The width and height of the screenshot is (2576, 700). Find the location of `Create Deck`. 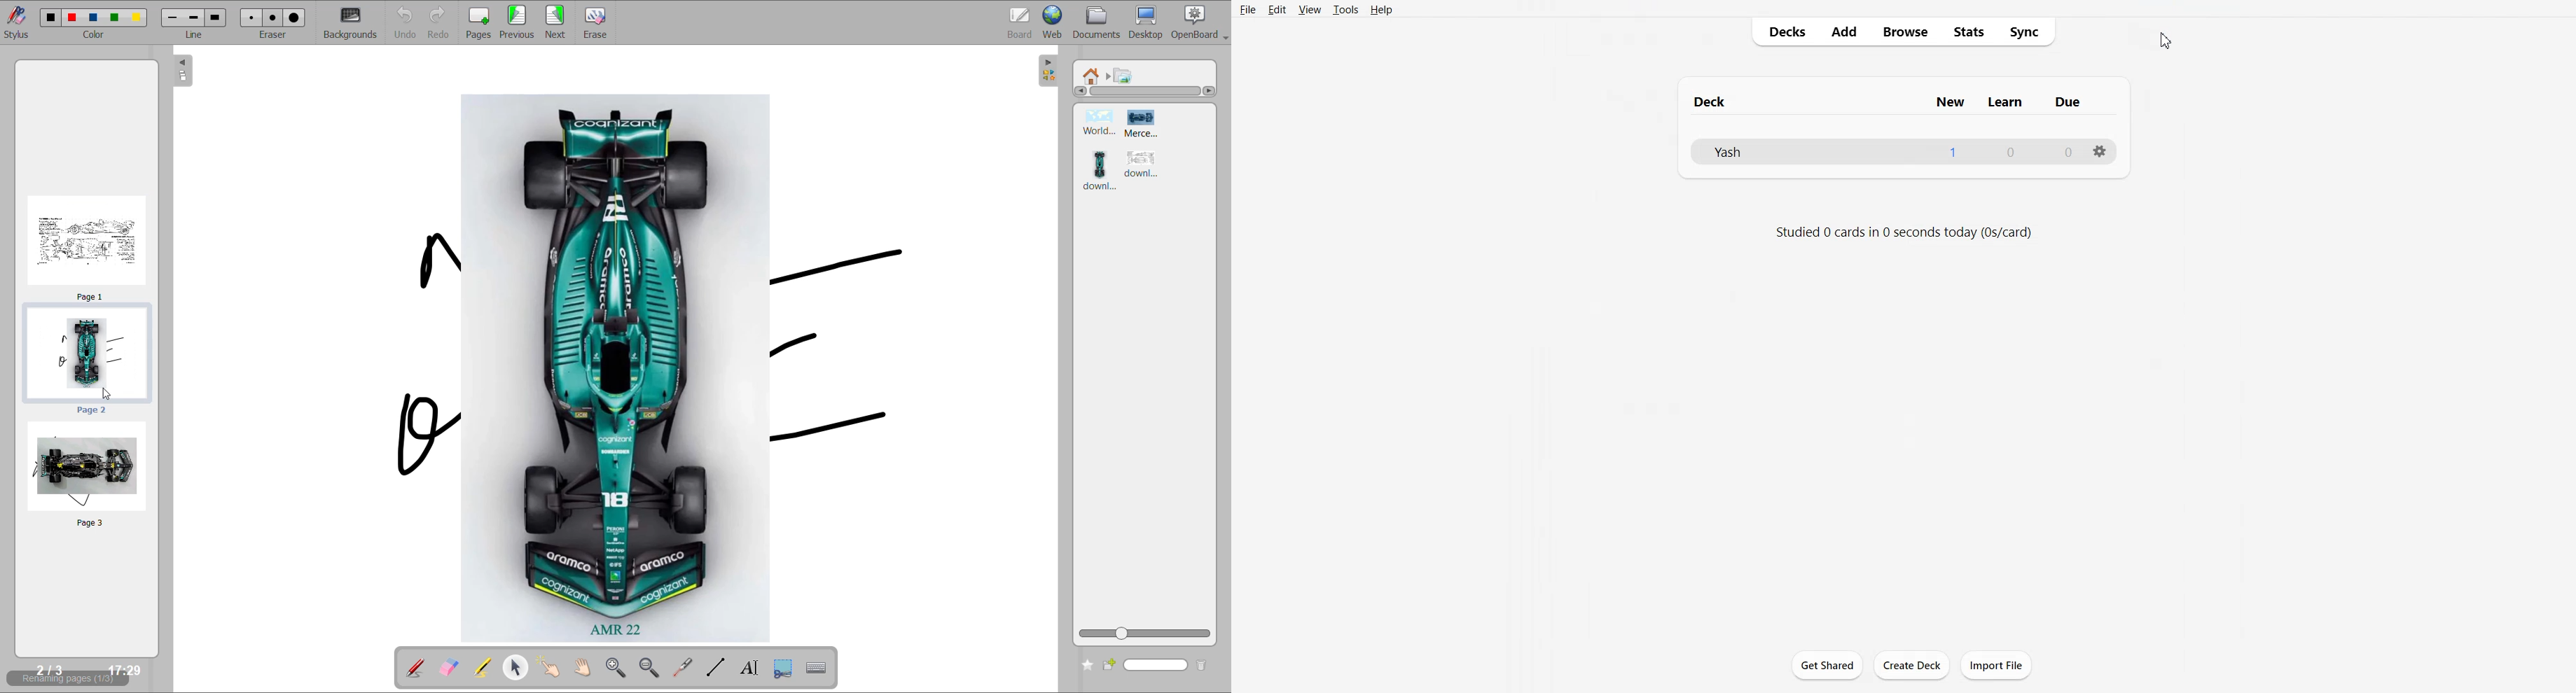

Create Deck is located at coordinates (1911, 665).